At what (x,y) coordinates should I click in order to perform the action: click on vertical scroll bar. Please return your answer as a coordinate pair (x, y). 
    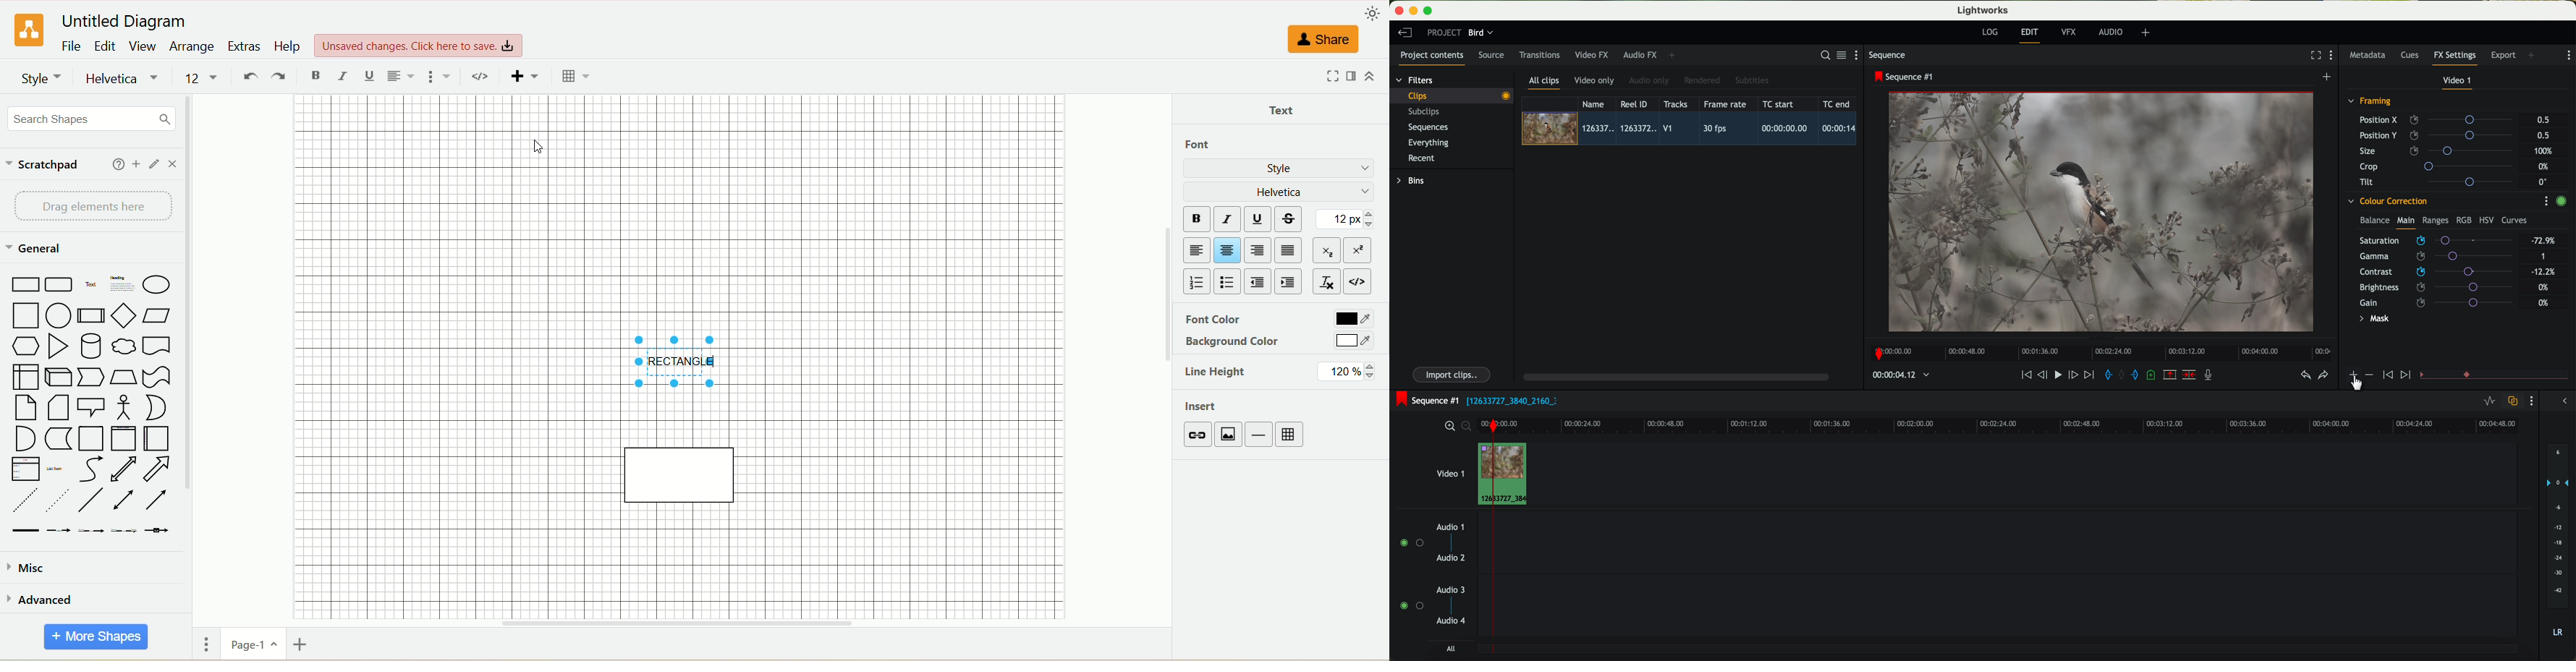
    Looking at the image, I should click on (1164, 354).